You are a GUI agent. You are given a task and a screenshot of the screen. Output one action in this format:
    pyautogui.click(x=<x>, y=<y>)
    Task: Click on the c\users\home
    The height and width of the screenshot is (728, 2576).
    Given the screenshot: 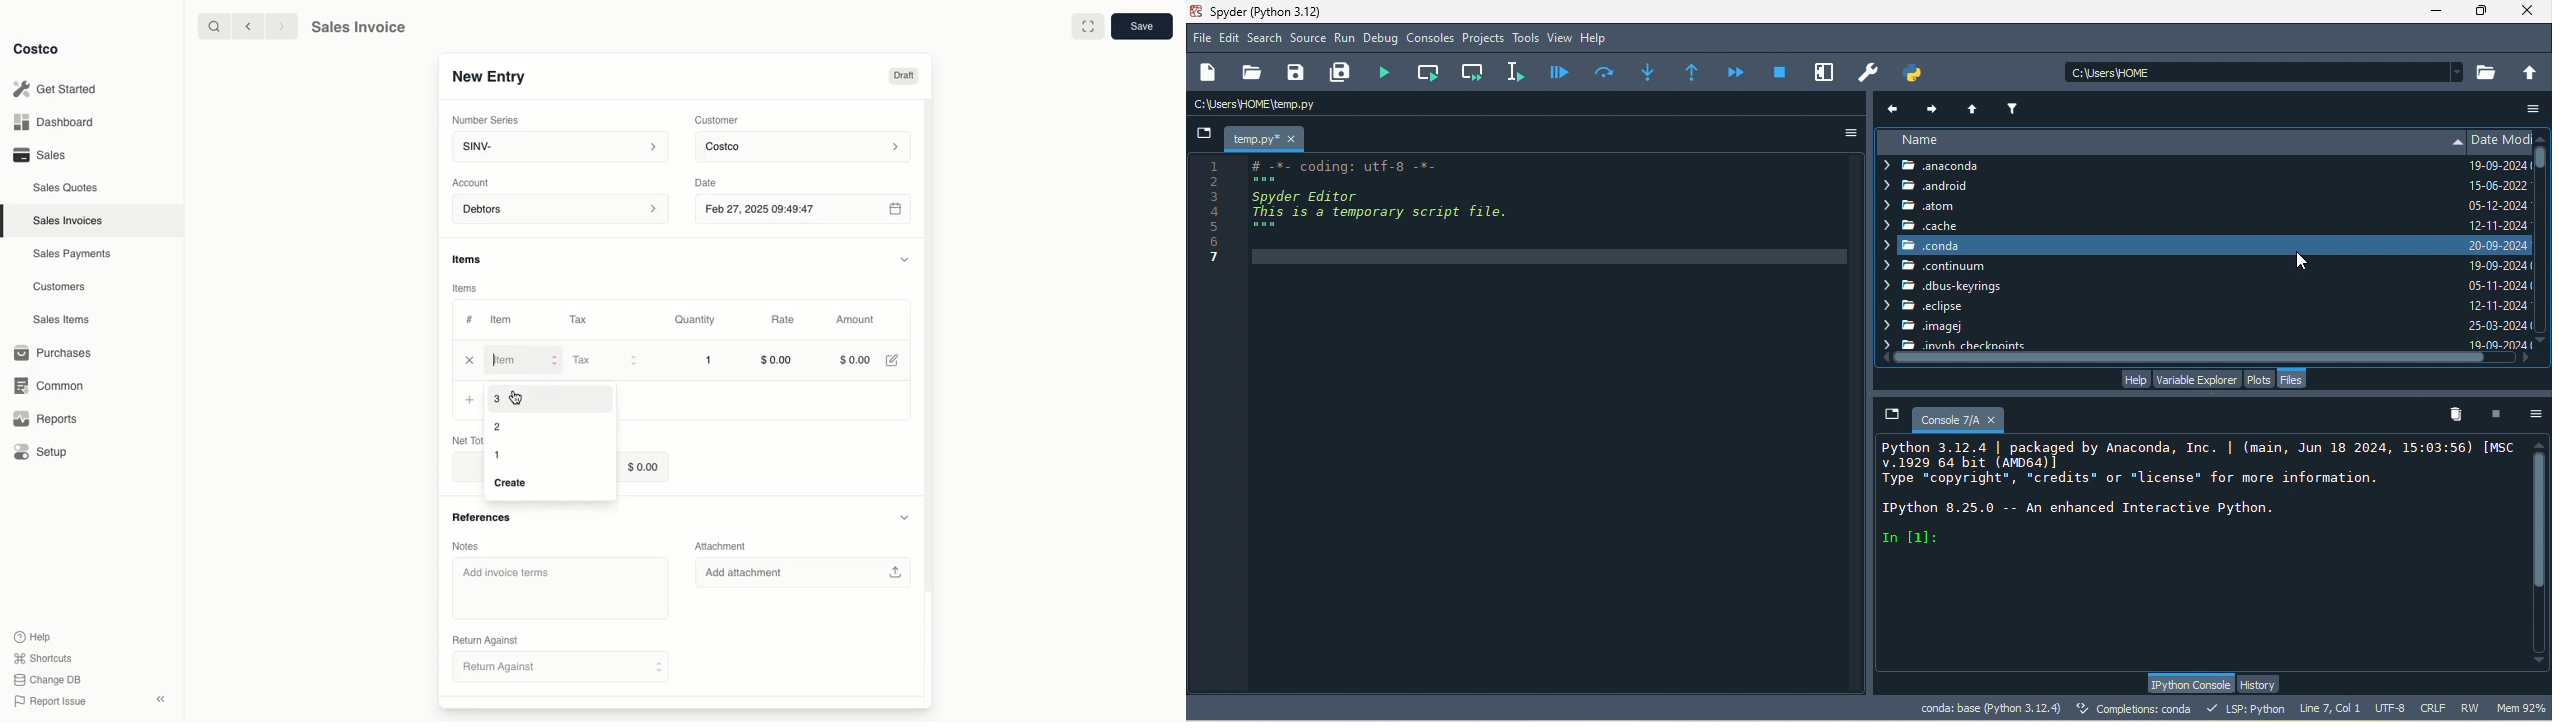 What is the action you would take?
    pyautogui.click(x=2264, y=71)
    